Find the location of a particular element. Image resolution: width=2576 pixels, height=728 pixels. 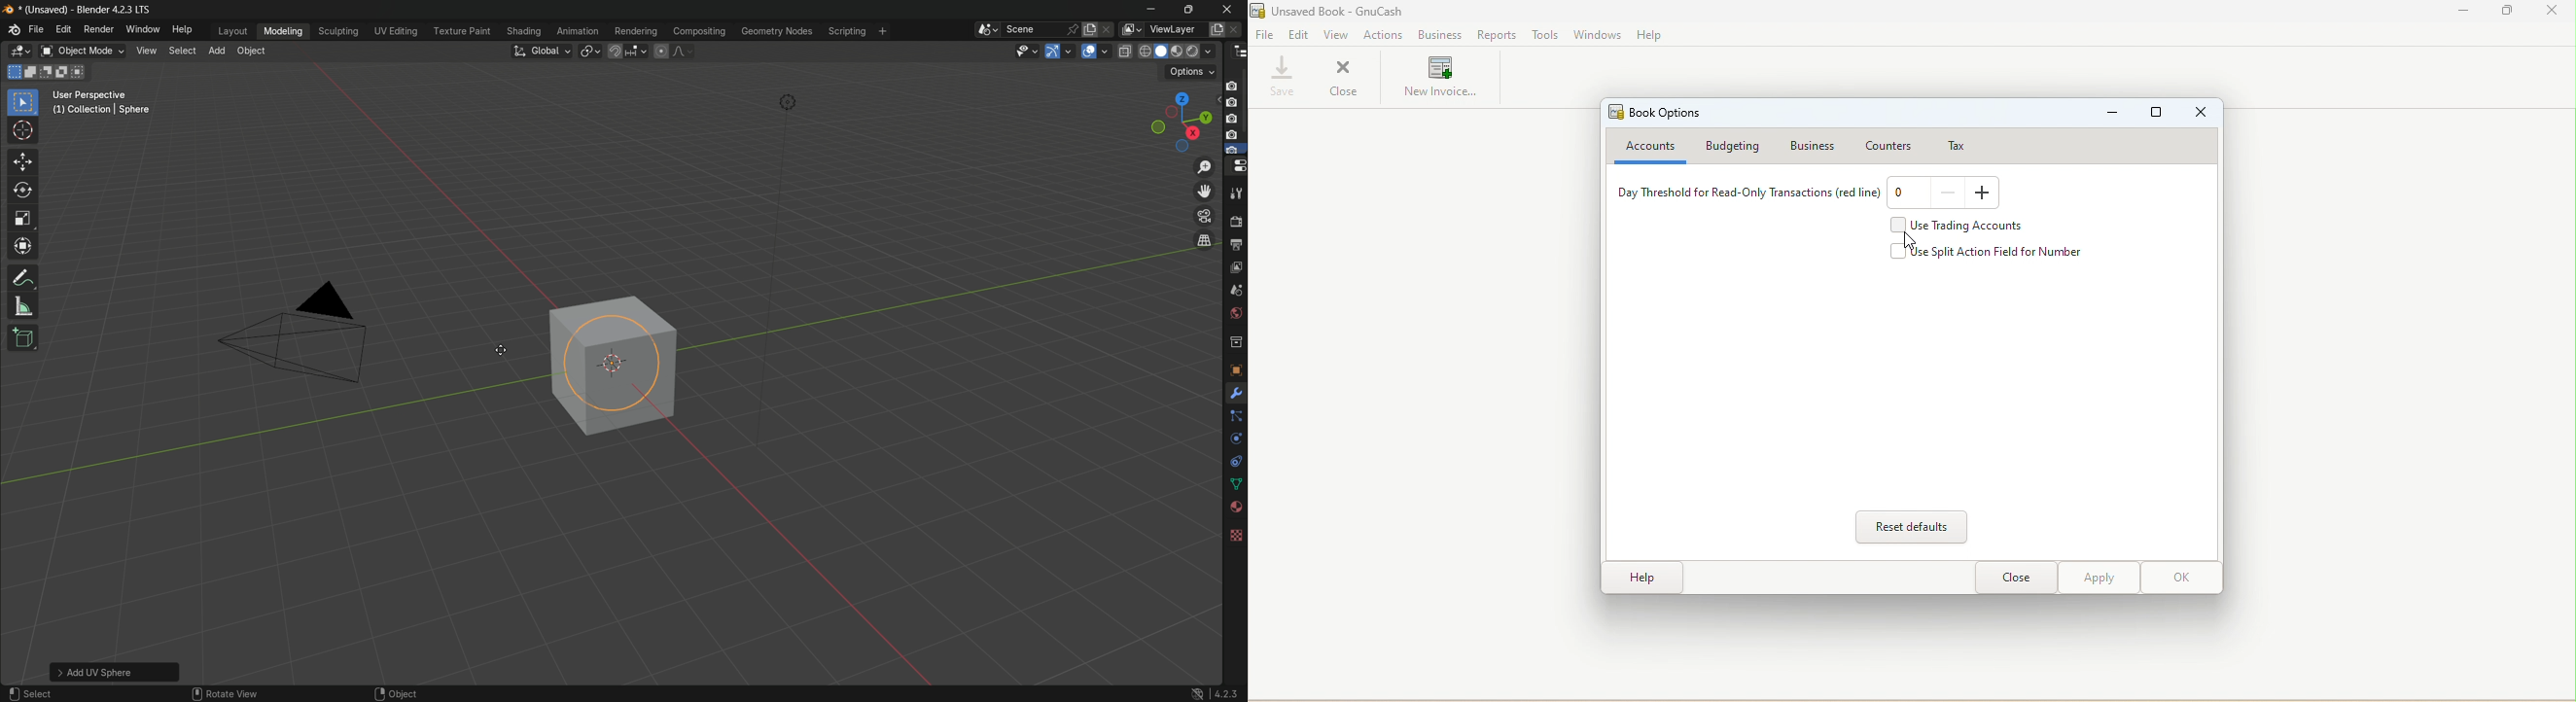

Day threshold for Read-only transactions (red line) is located at coordinates (1745, 195).